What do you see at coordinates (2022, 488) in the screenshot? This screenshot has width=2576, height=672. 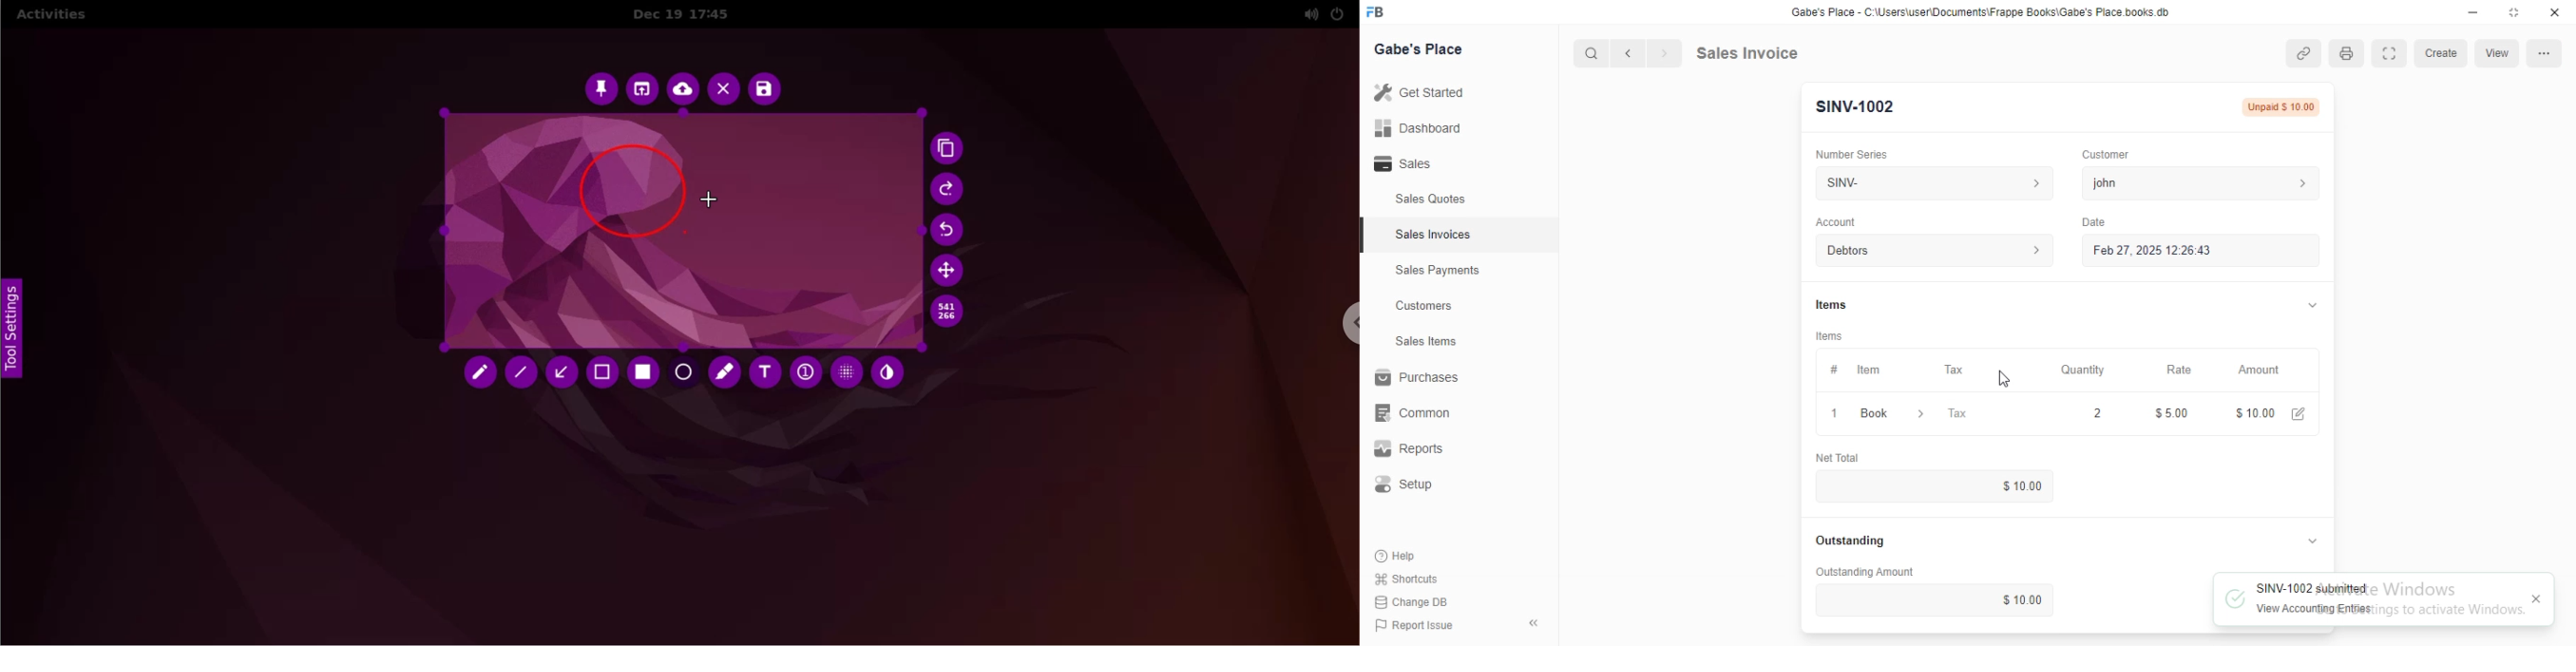 I see `$10.00` at bounding box center [2022, 488].